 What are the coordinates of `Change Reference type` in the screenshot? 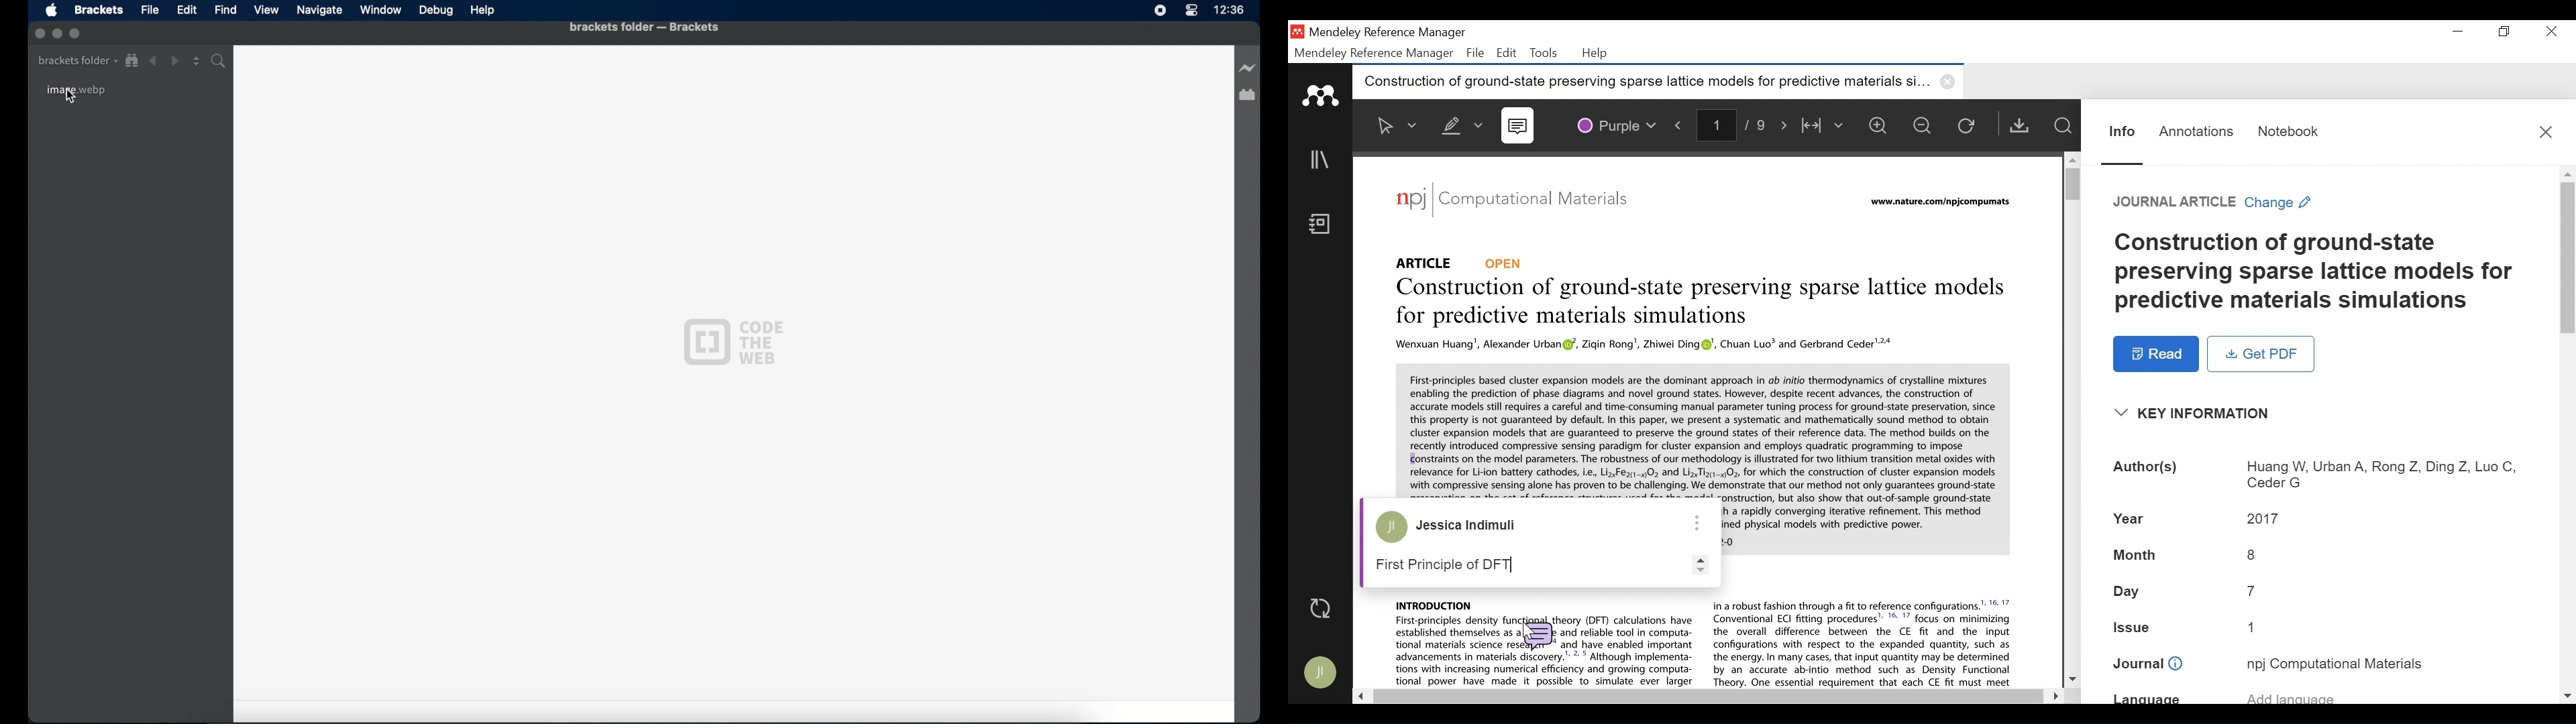 It's located at (2214, 203).